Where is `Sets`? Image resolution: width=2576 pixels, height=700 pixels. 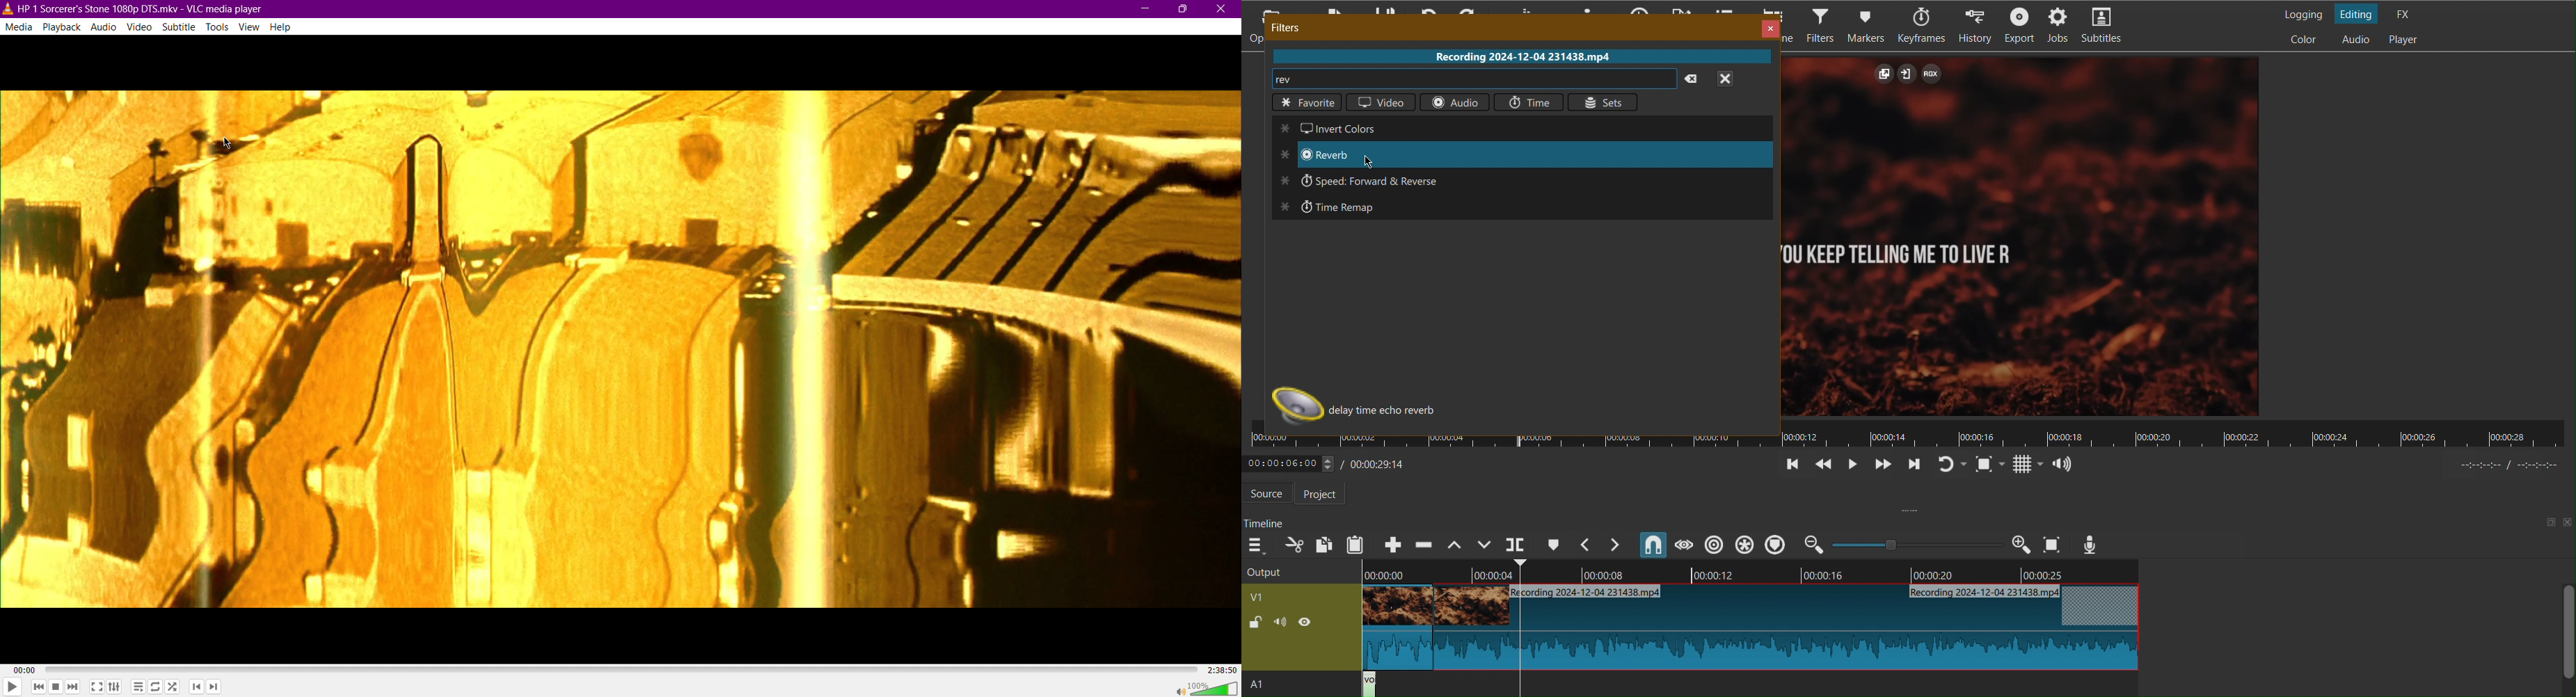
Sets is located at coordinates (1603, 100).